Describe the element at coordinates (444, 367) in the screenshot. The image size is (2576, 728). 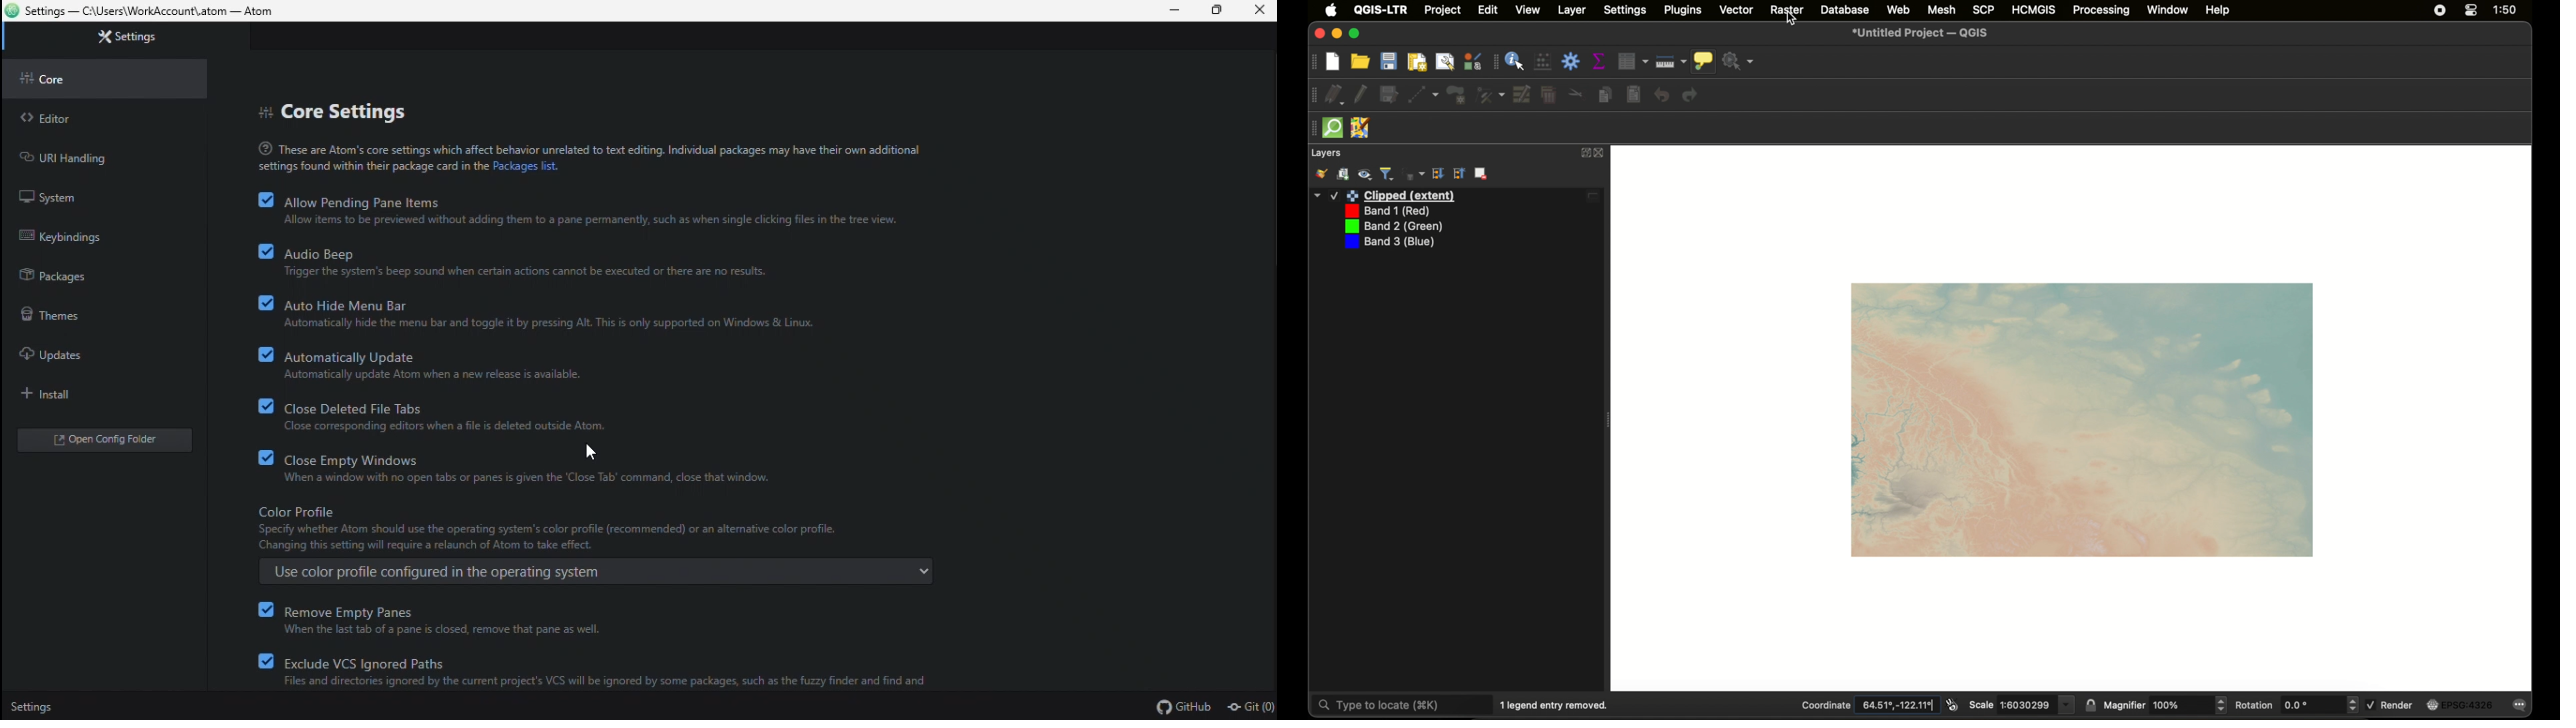
I see `Automatically update ` at that location.